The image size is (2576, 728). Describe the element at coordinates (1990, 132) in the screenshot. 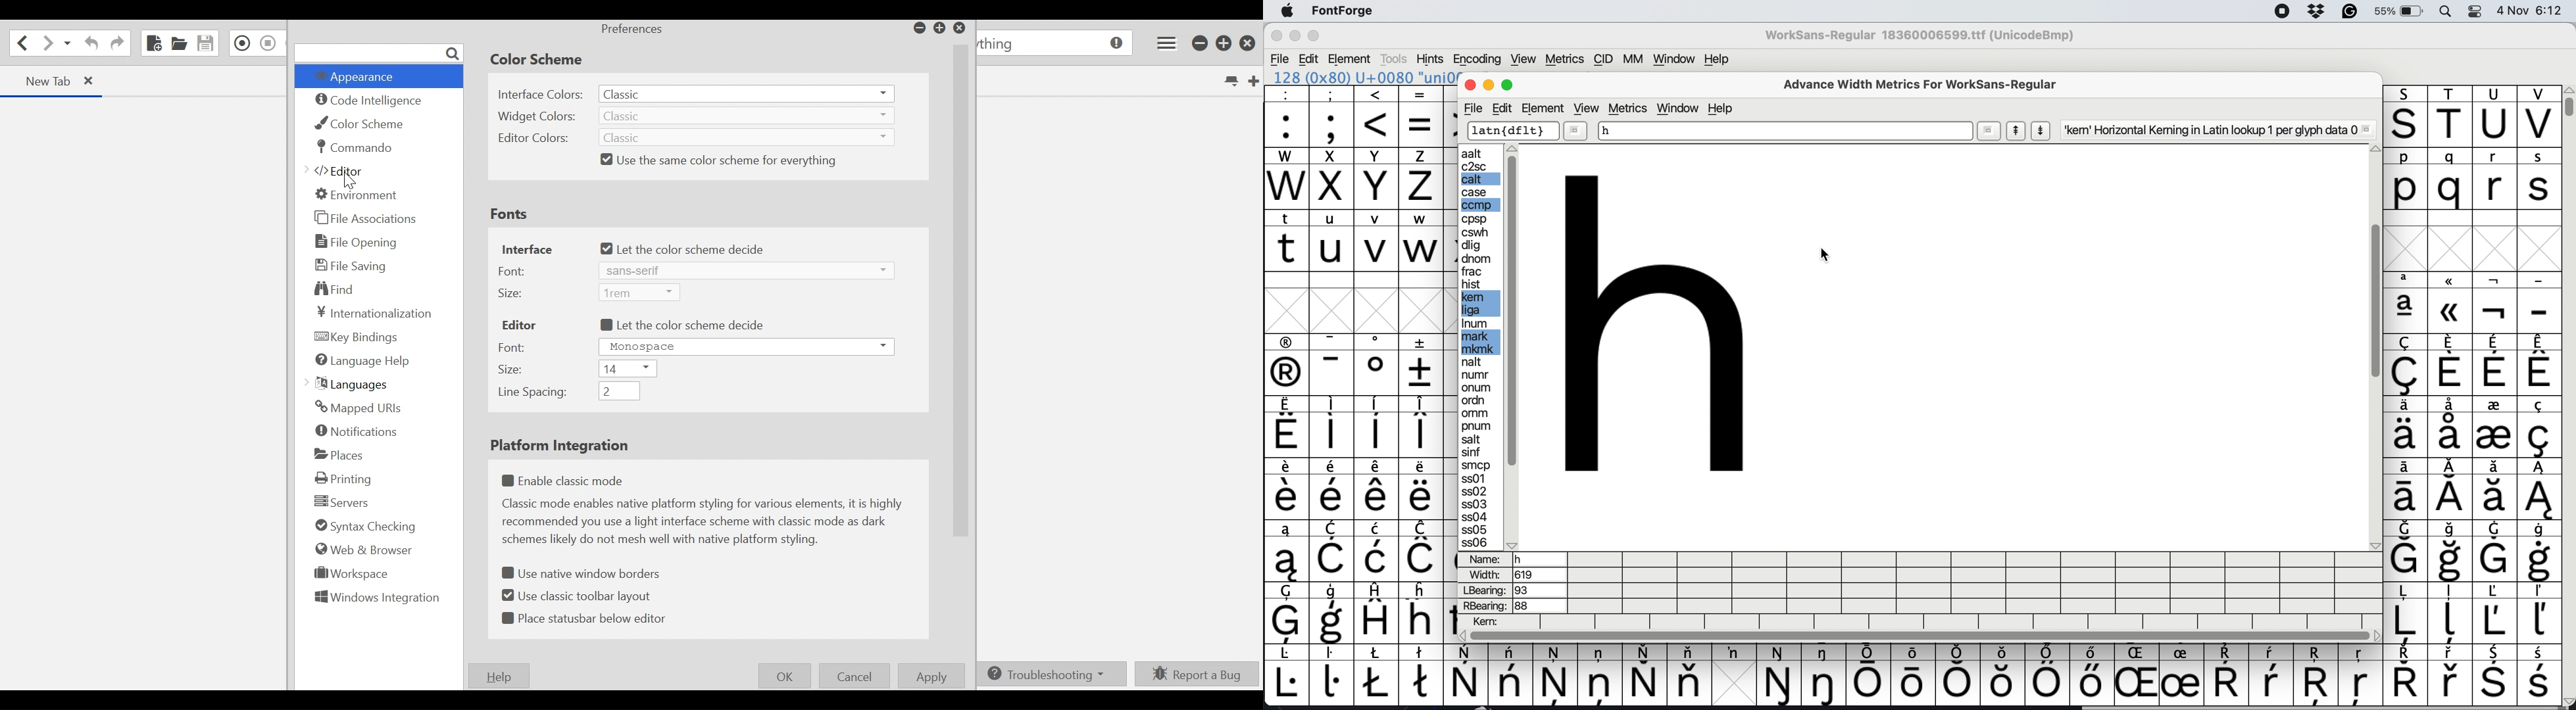

I see `more options` at that location.